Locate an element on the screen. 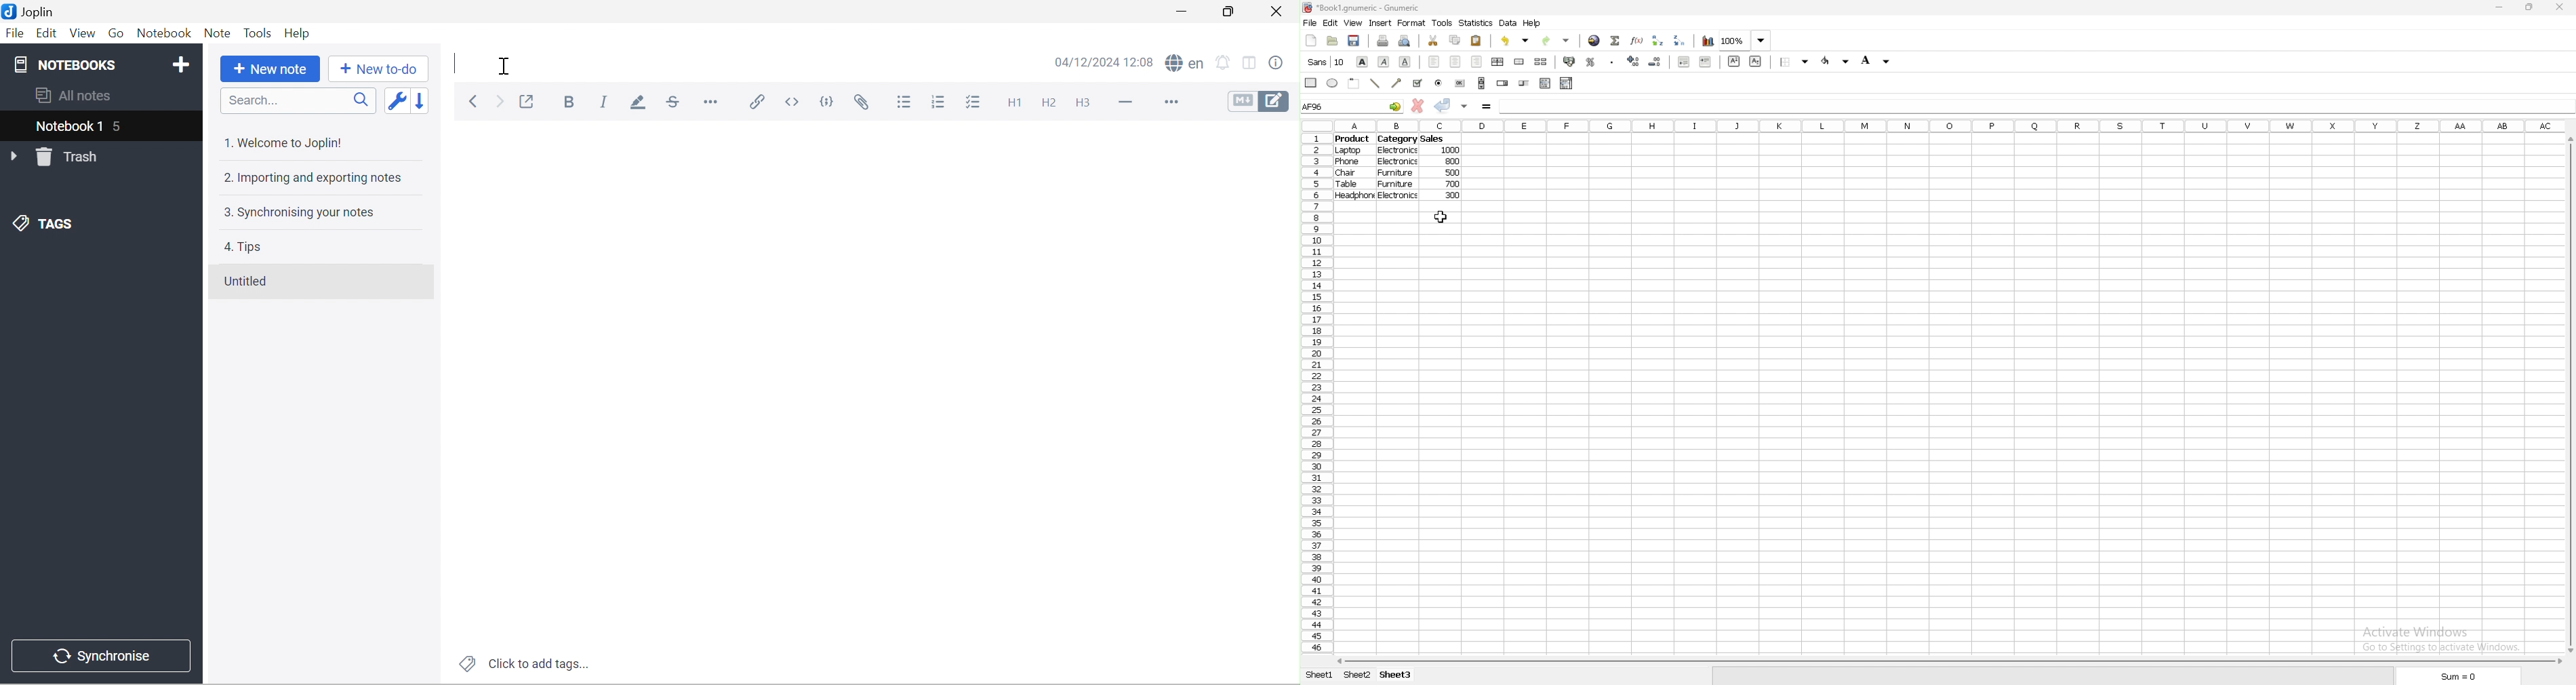  Heading 2 is located at coordinates (1052, 102).